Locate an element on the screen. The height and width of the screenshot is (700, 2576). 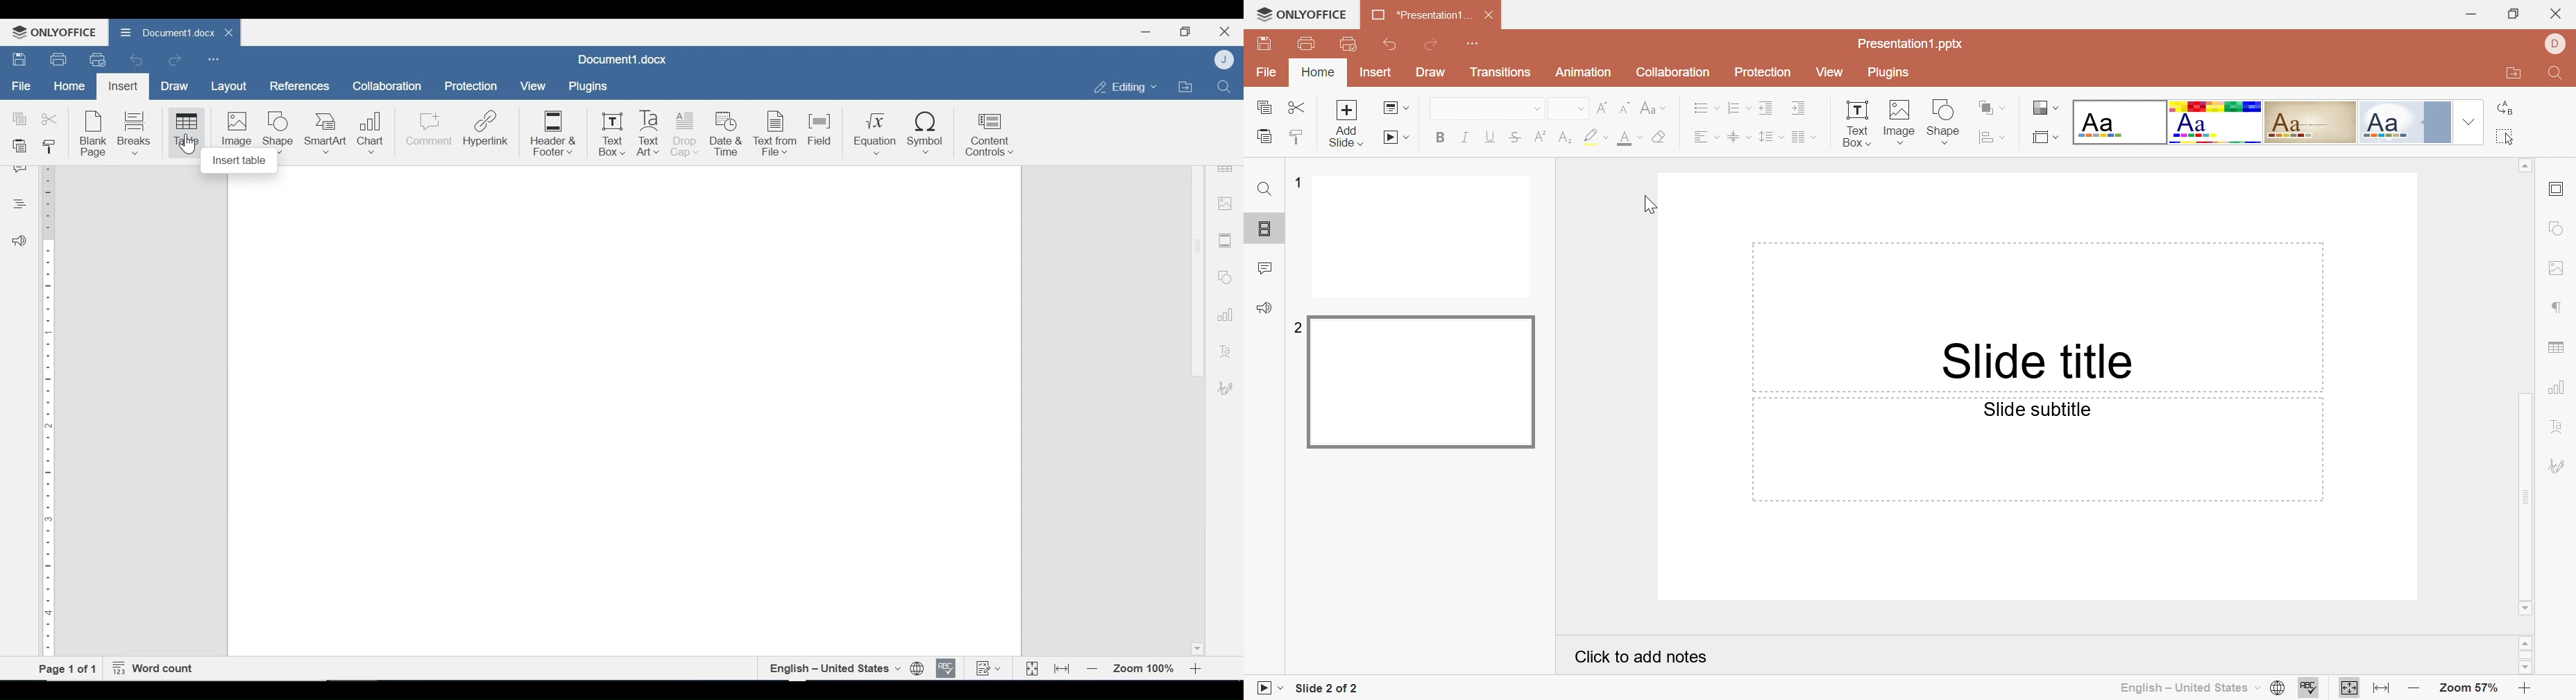
Equation is located at coordinates (875, 135).